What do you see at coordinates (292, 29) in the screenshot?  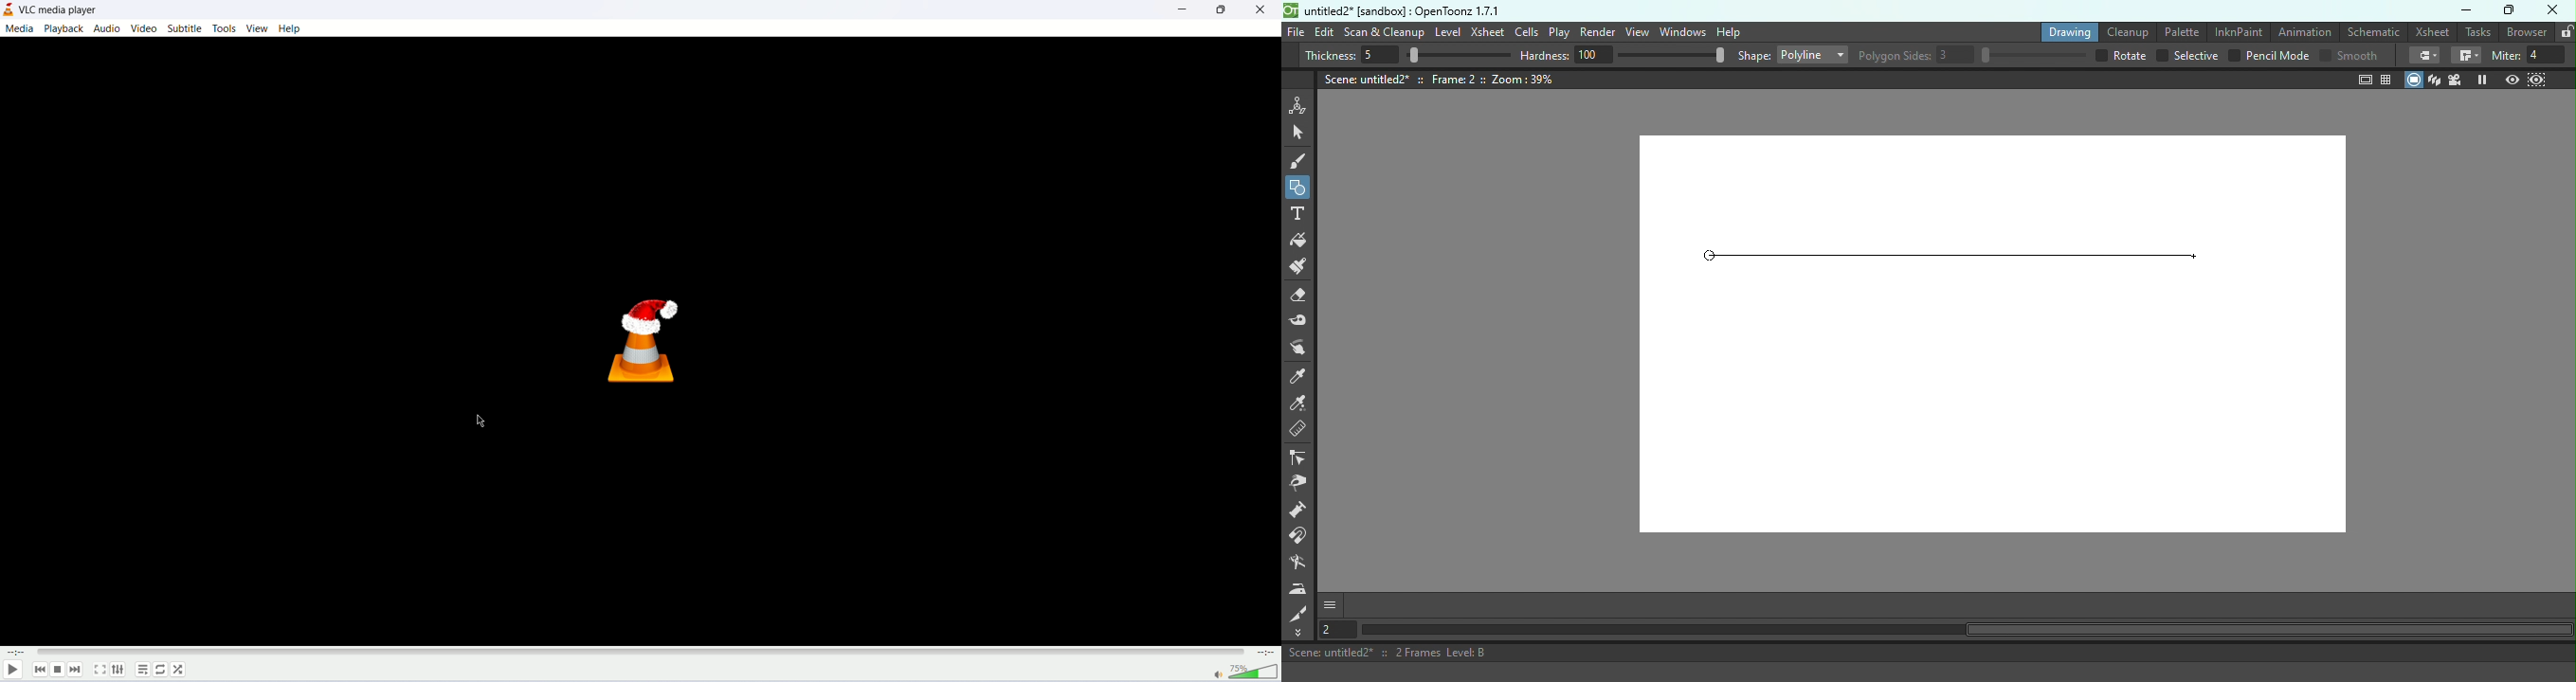 I see `help` at bounding box center [292, 29].